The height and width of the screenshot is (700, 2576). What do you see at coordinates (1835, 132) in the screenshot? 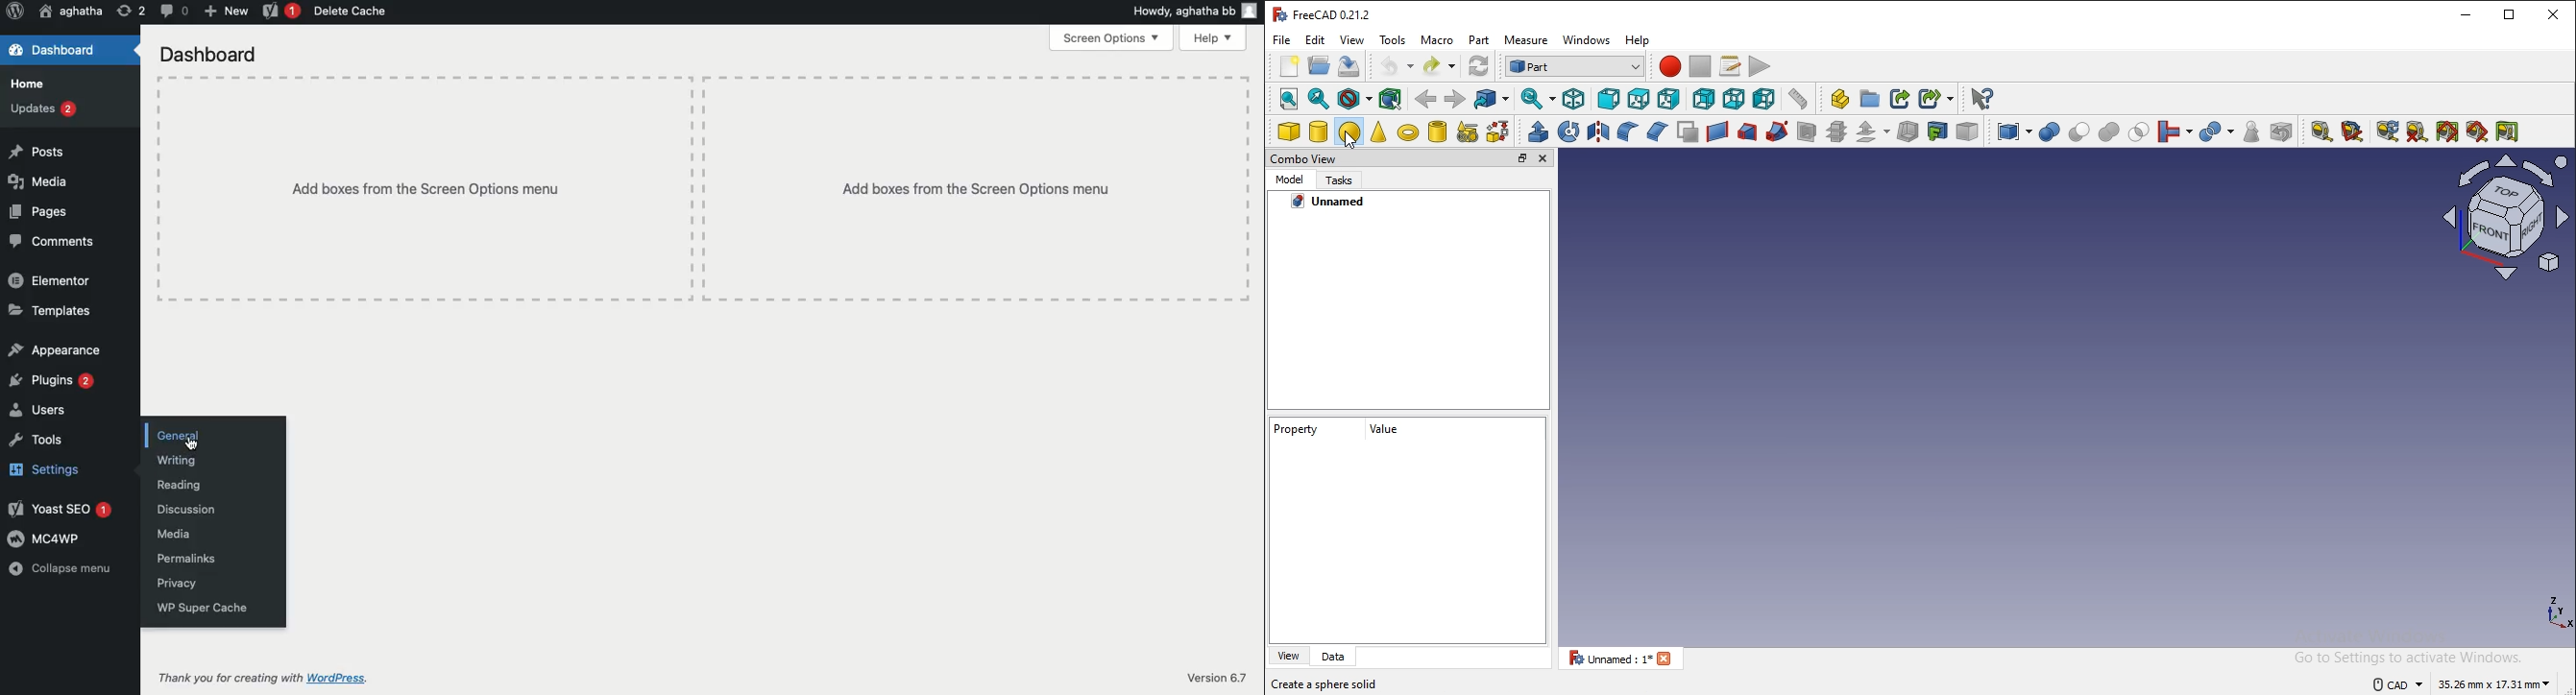
I see `cross section` at bounding box center [1835, 132].